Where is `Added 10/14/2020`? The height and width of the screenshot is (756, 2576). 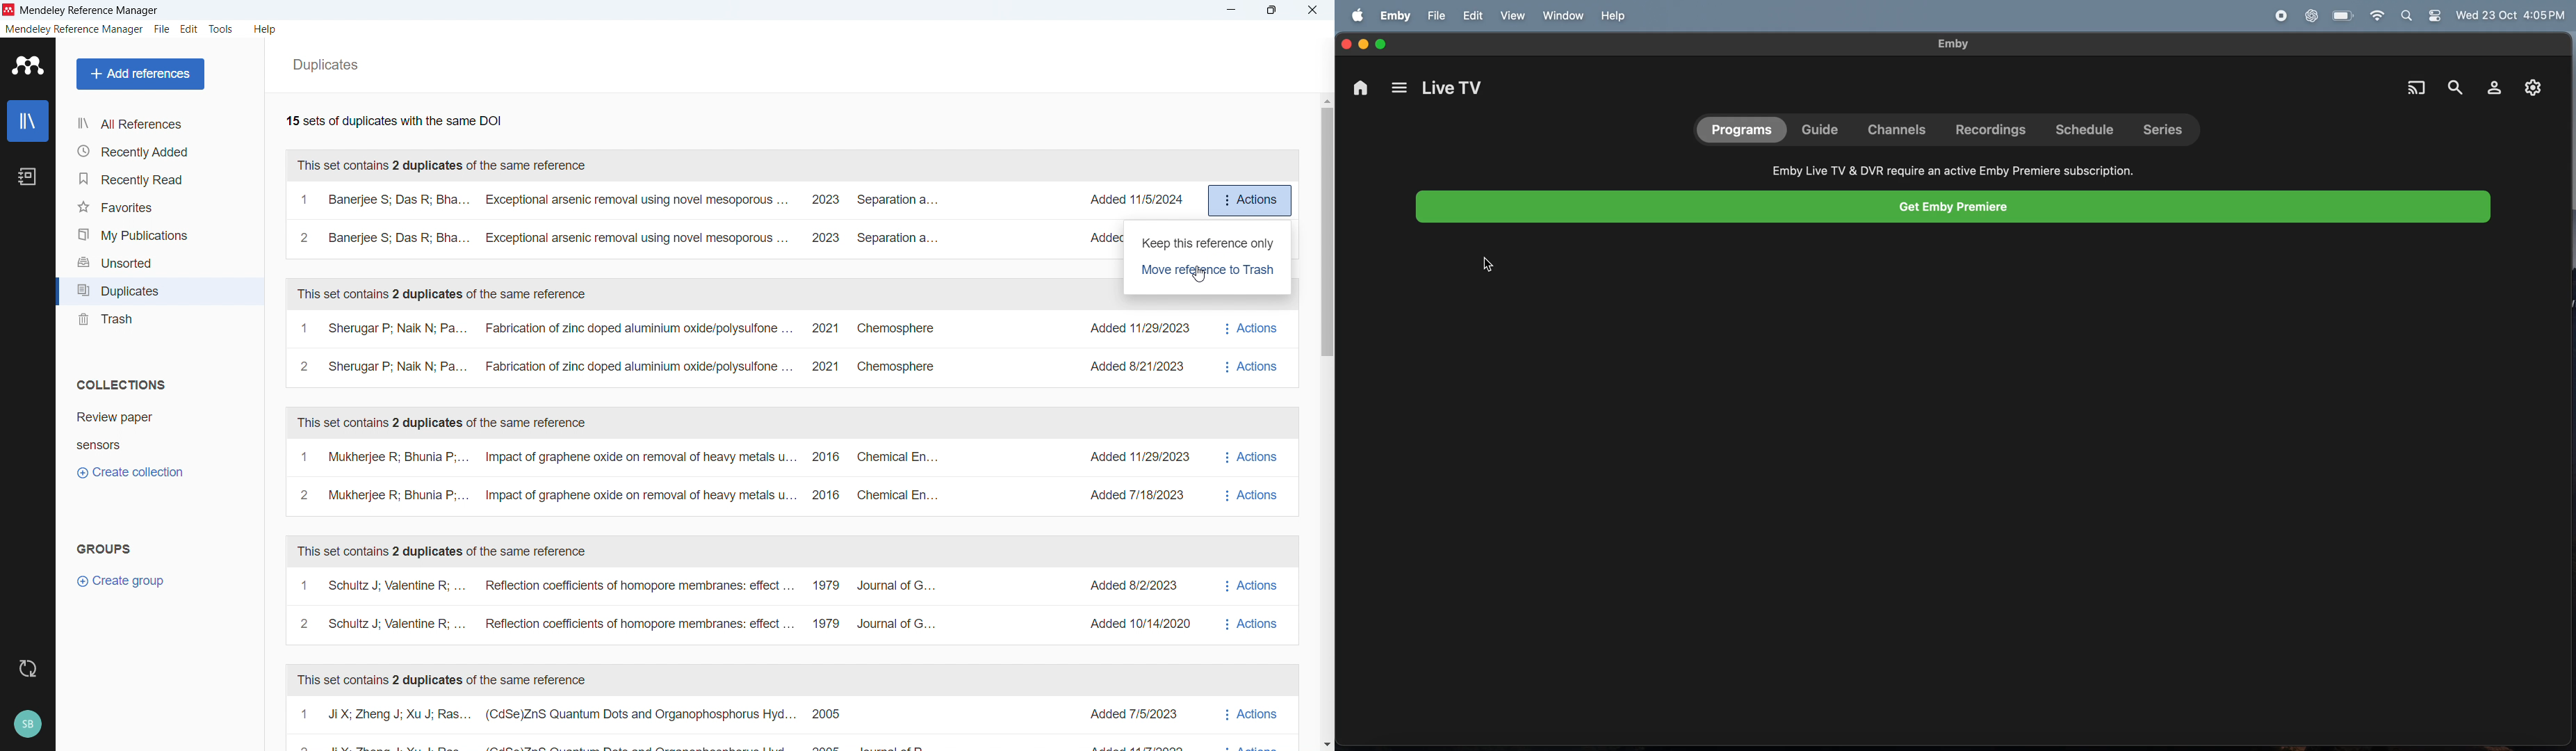 Added 10/14/2020 is located at coordinates (1129, 624).